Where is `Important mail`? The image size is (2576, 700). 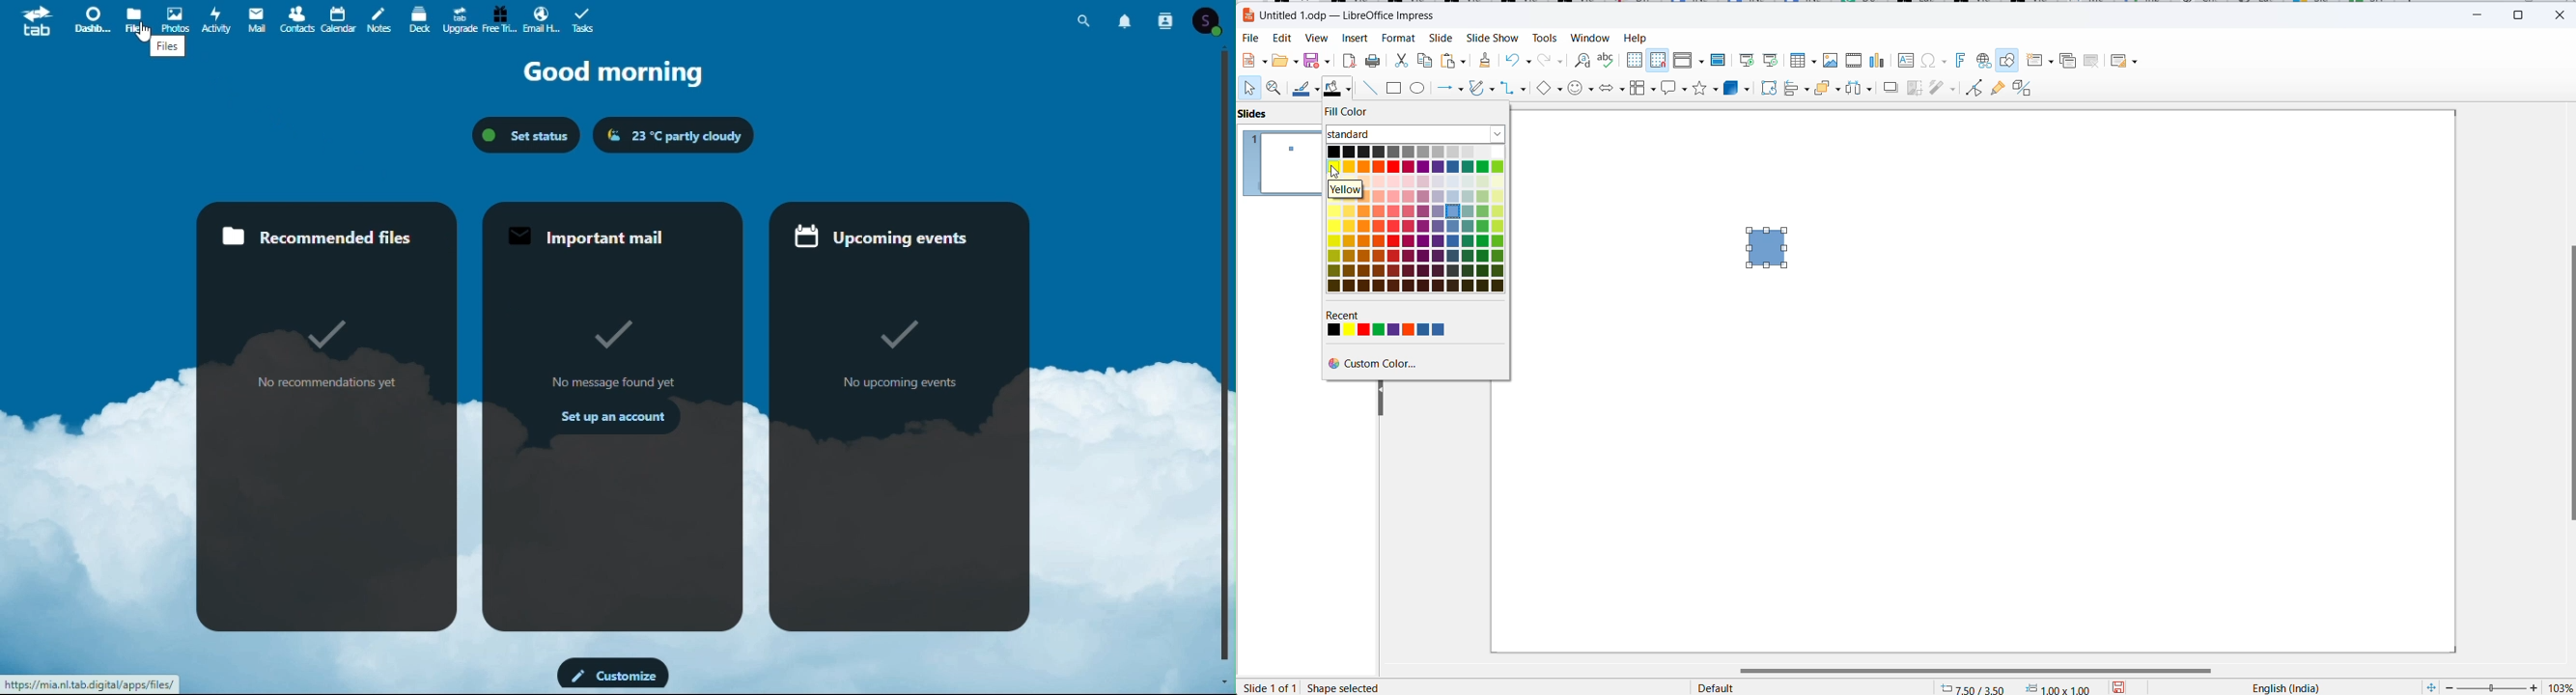
Important mail is located at coordinates (613, 418).